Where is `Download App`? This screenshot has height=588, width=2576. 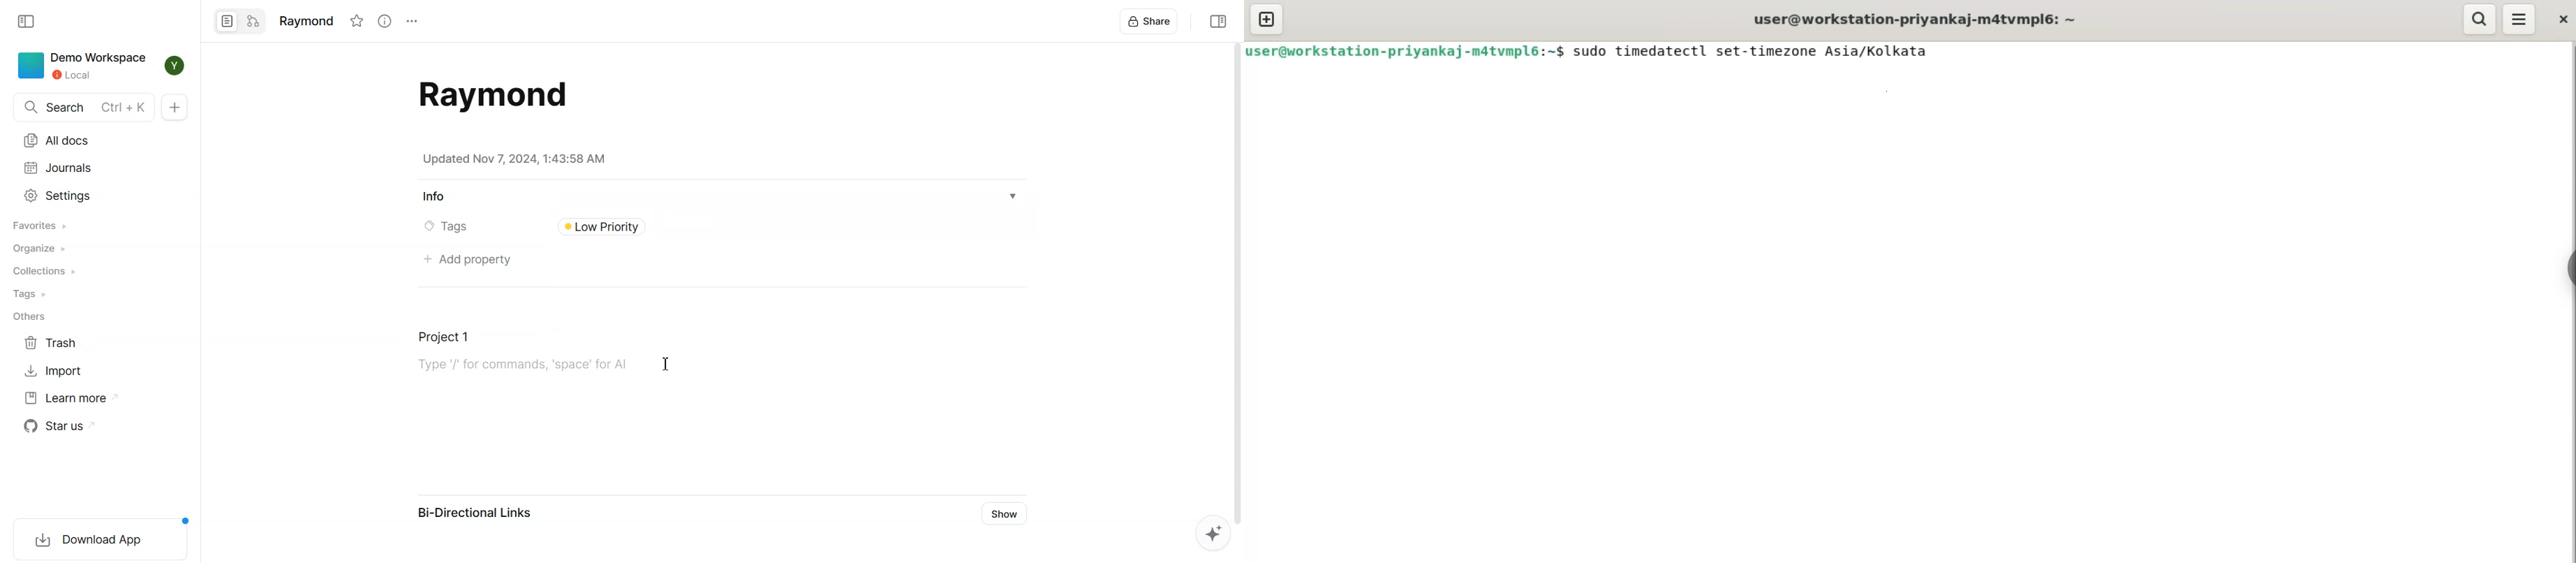 Download App is located at coordinates (96, 537).